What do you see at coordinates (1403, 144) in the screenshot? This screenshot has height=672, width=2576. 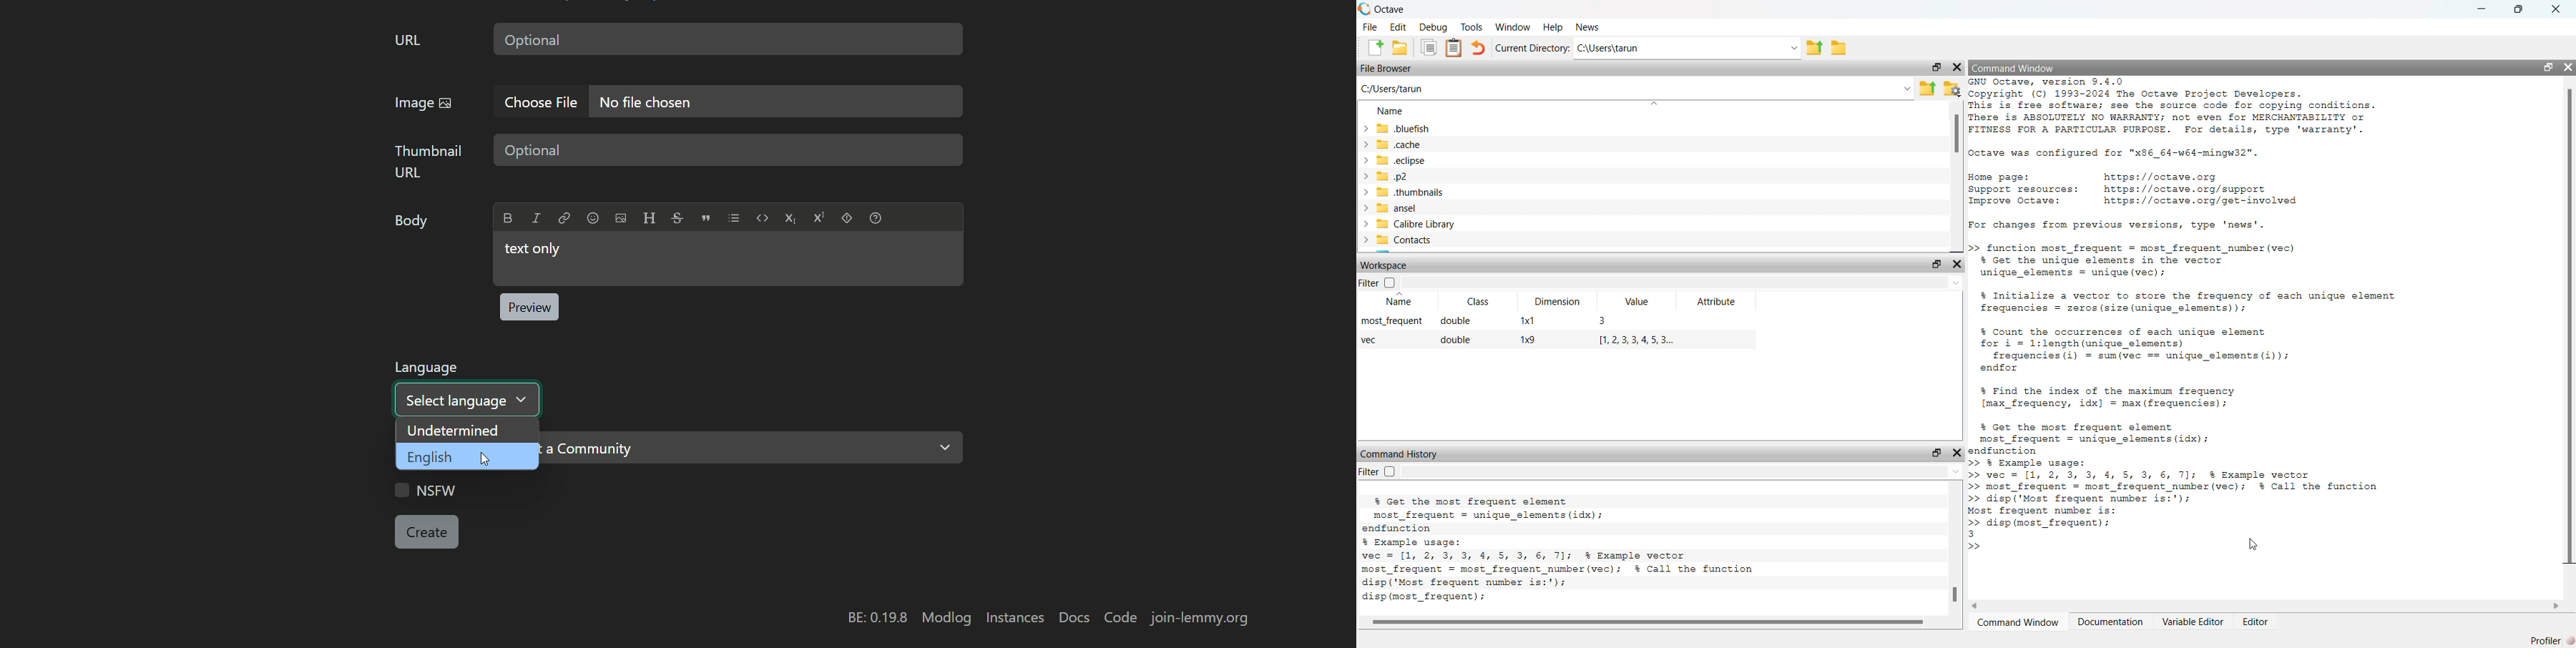 I see `.cache` at bounding box center [1403, 144].